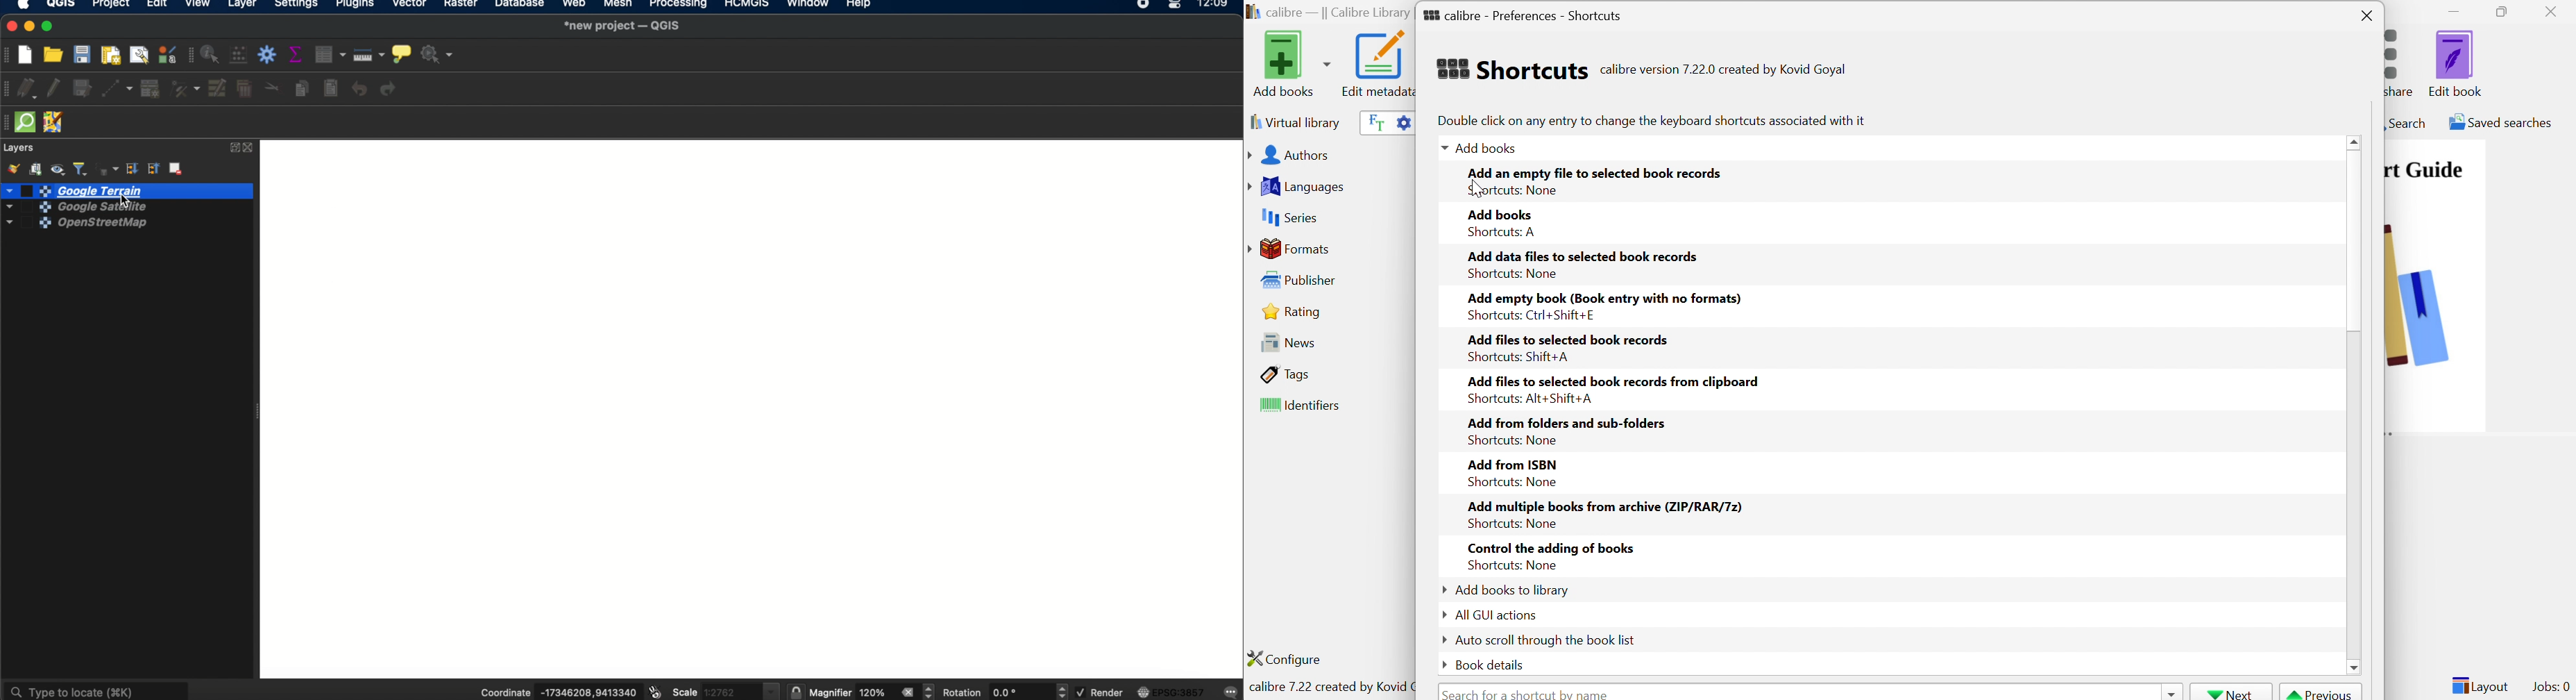 The height and width of the screenshot is (700, 2576). What do you see at coordinates (1497, 615) in the screenshot?
I see `All GUI actions` at bounding box center [1497, 615].